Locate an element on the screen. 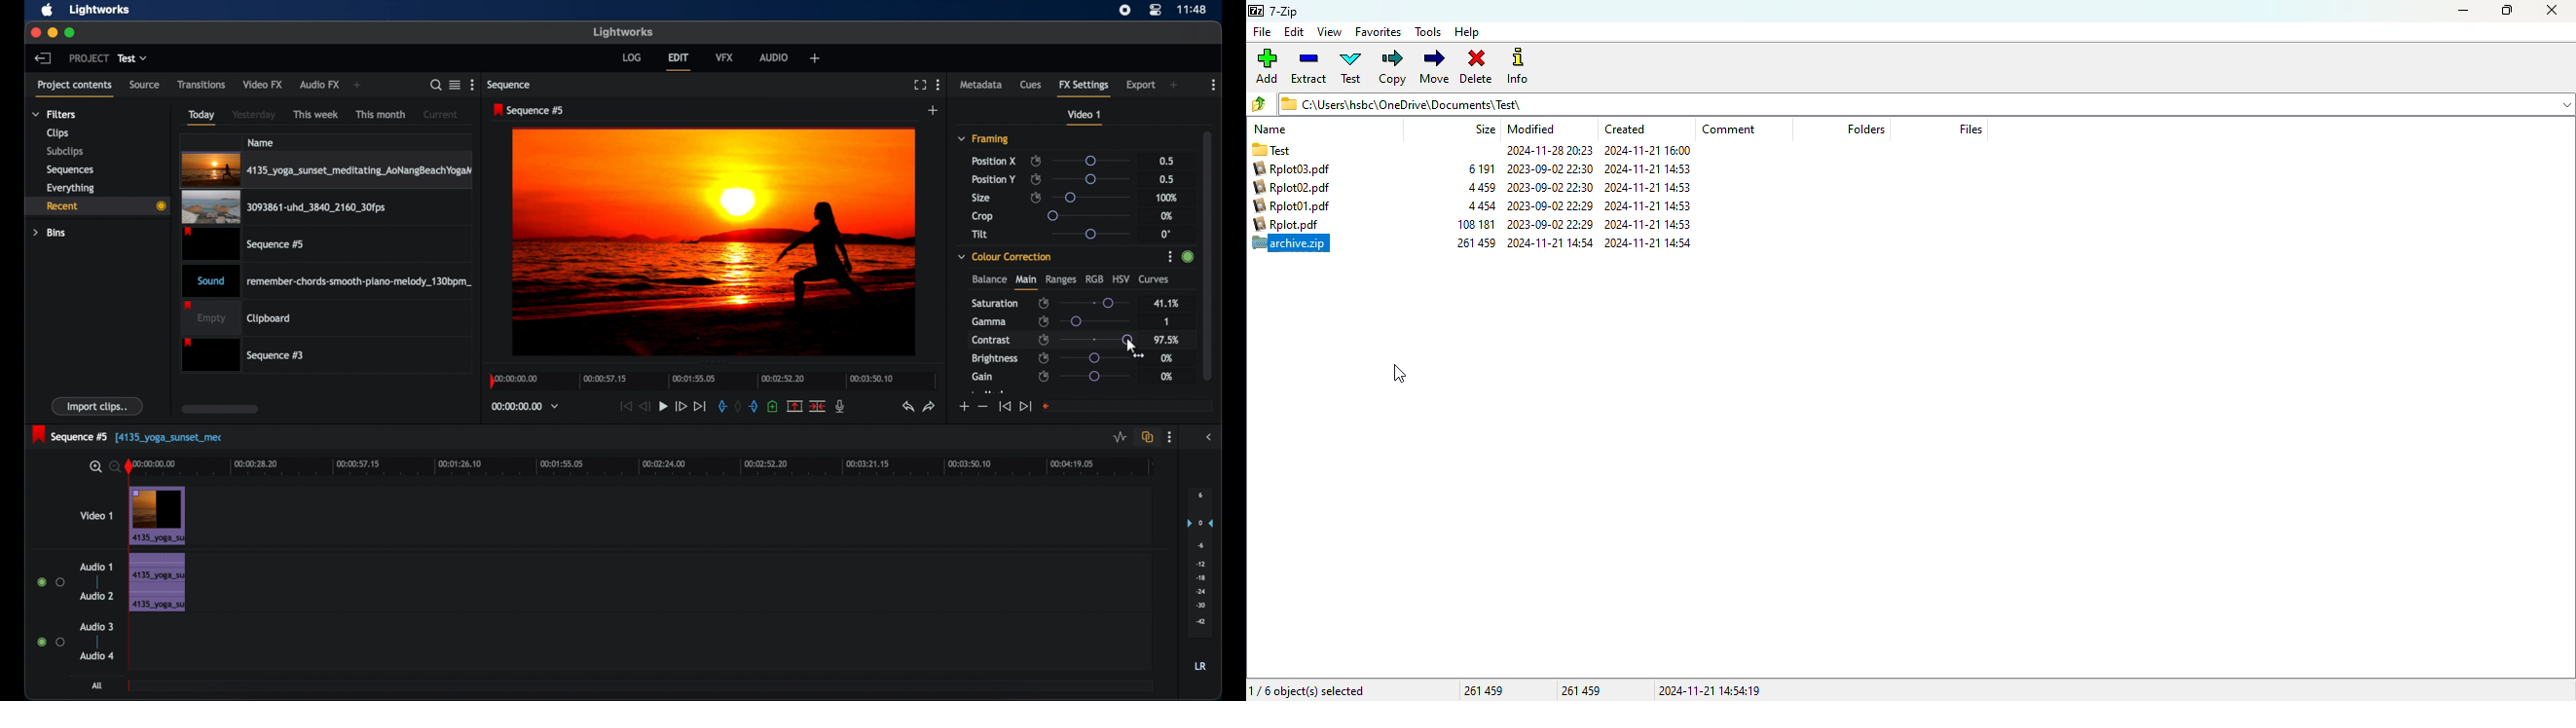  text is located at coordinates (169, 436).